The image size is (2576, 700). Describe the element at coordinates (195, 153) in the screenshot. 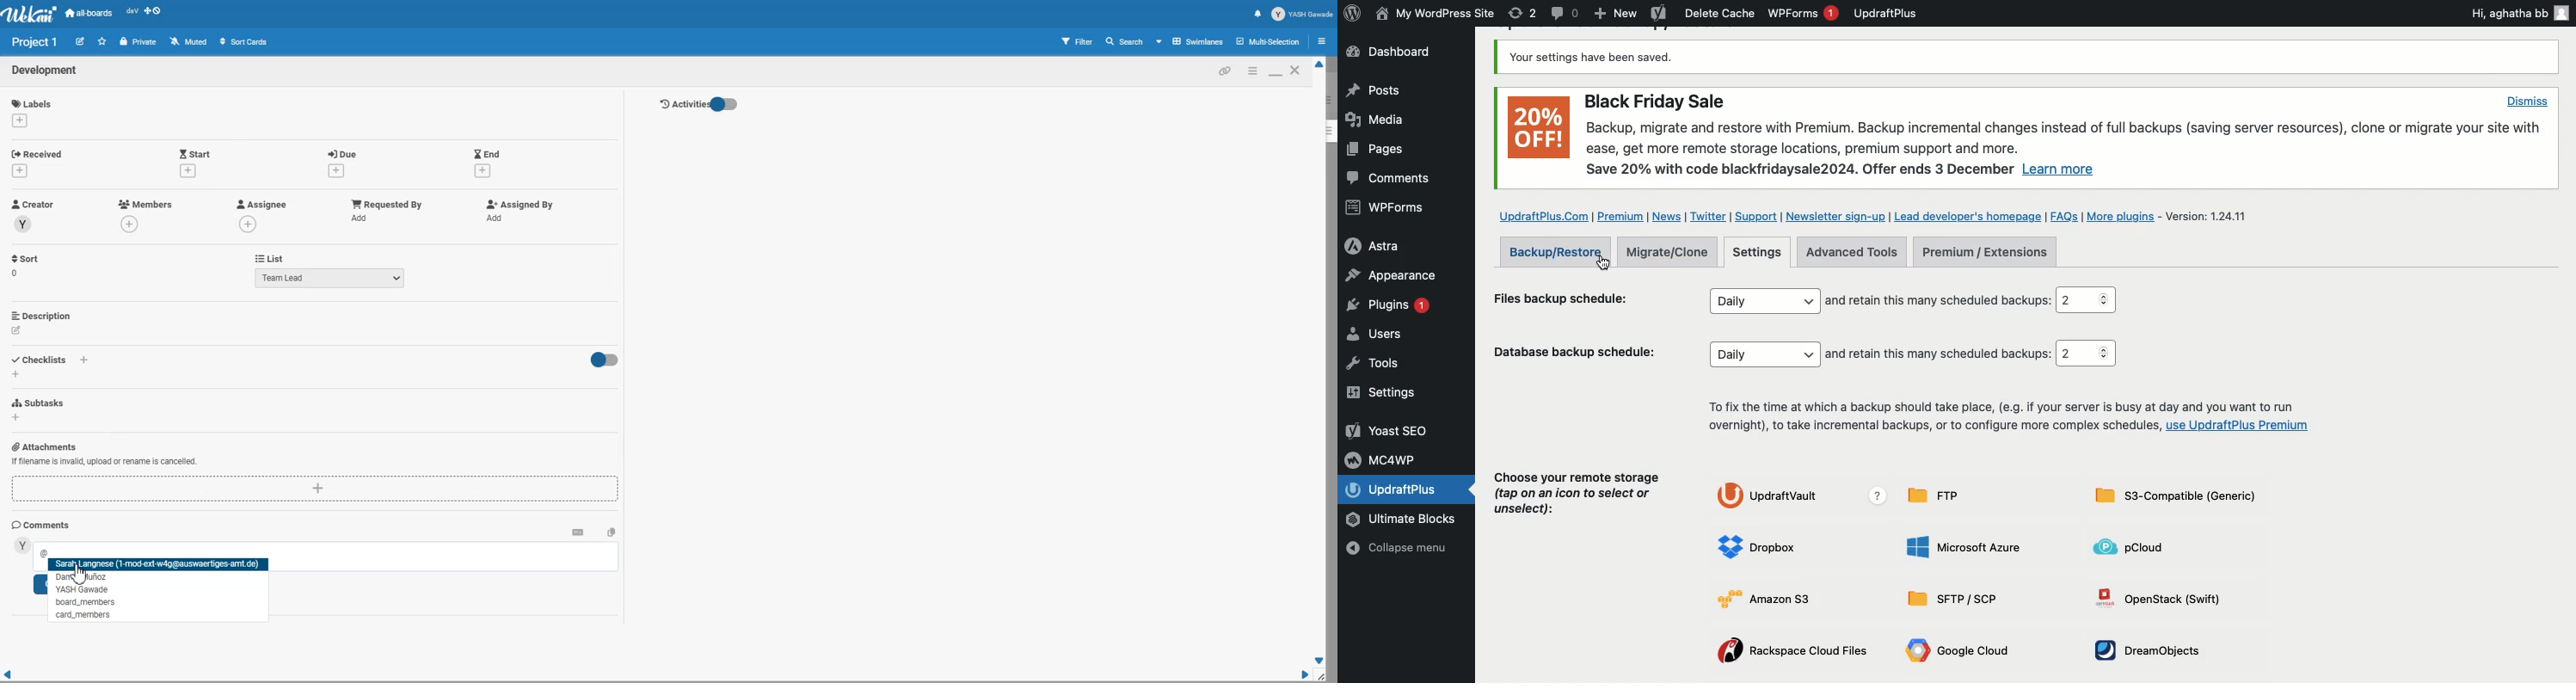

I see `Add Start` at that location.